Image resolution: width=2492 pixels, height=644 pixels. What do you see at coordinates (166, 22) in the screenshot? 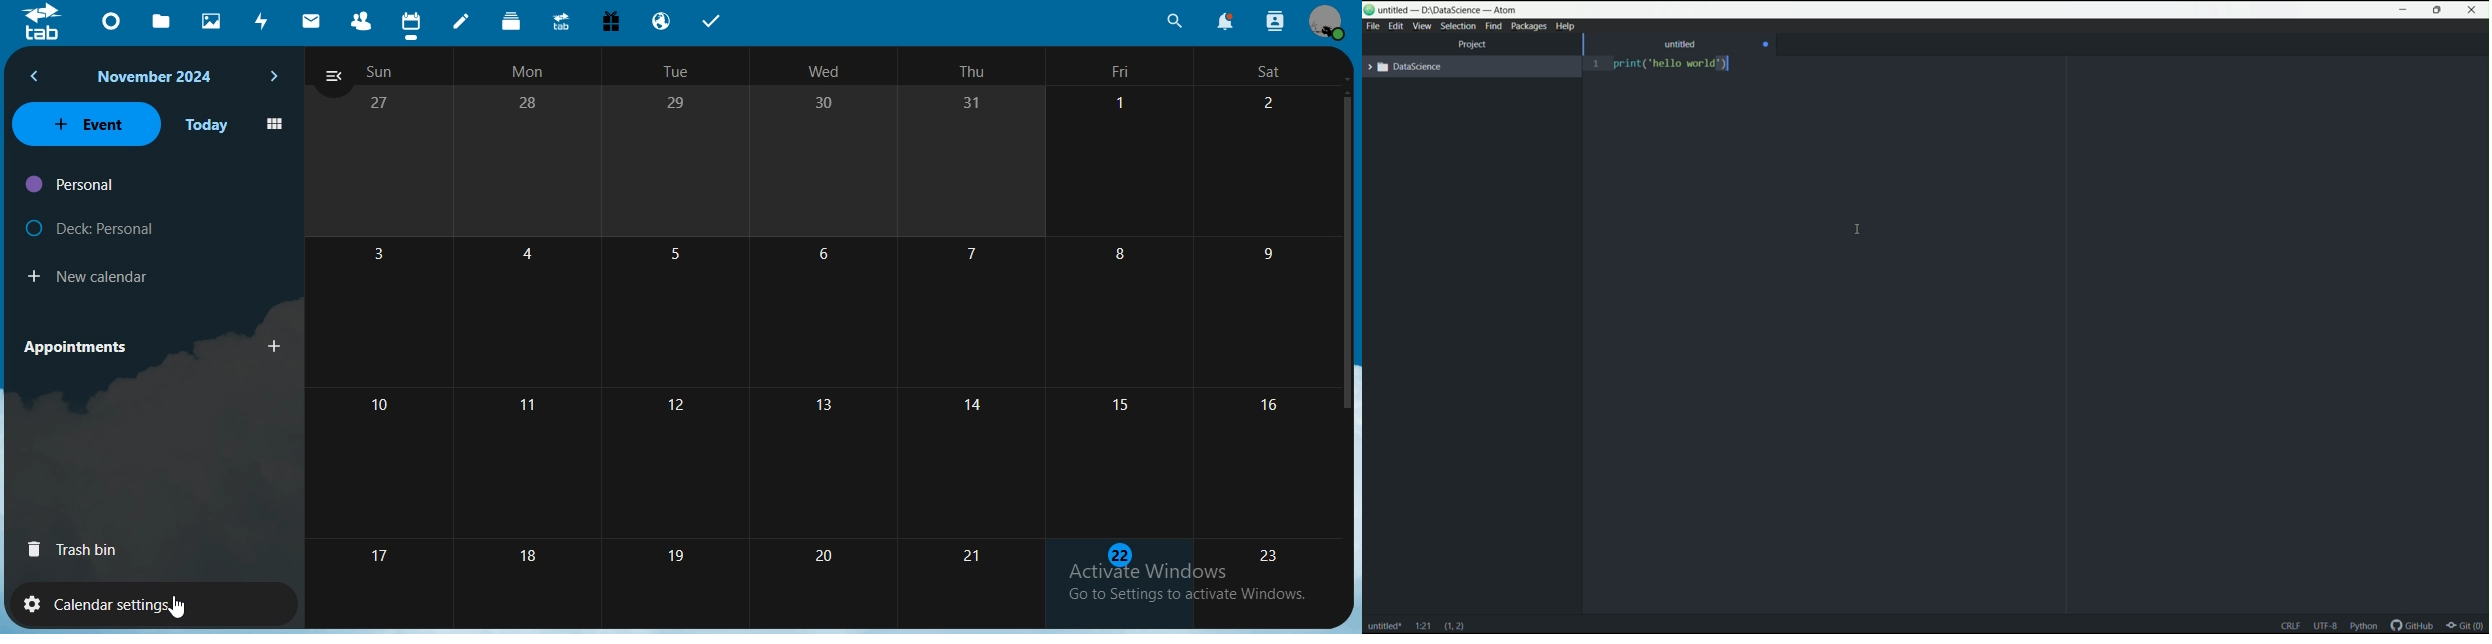
I see `files` at bounding box center [166, 22].